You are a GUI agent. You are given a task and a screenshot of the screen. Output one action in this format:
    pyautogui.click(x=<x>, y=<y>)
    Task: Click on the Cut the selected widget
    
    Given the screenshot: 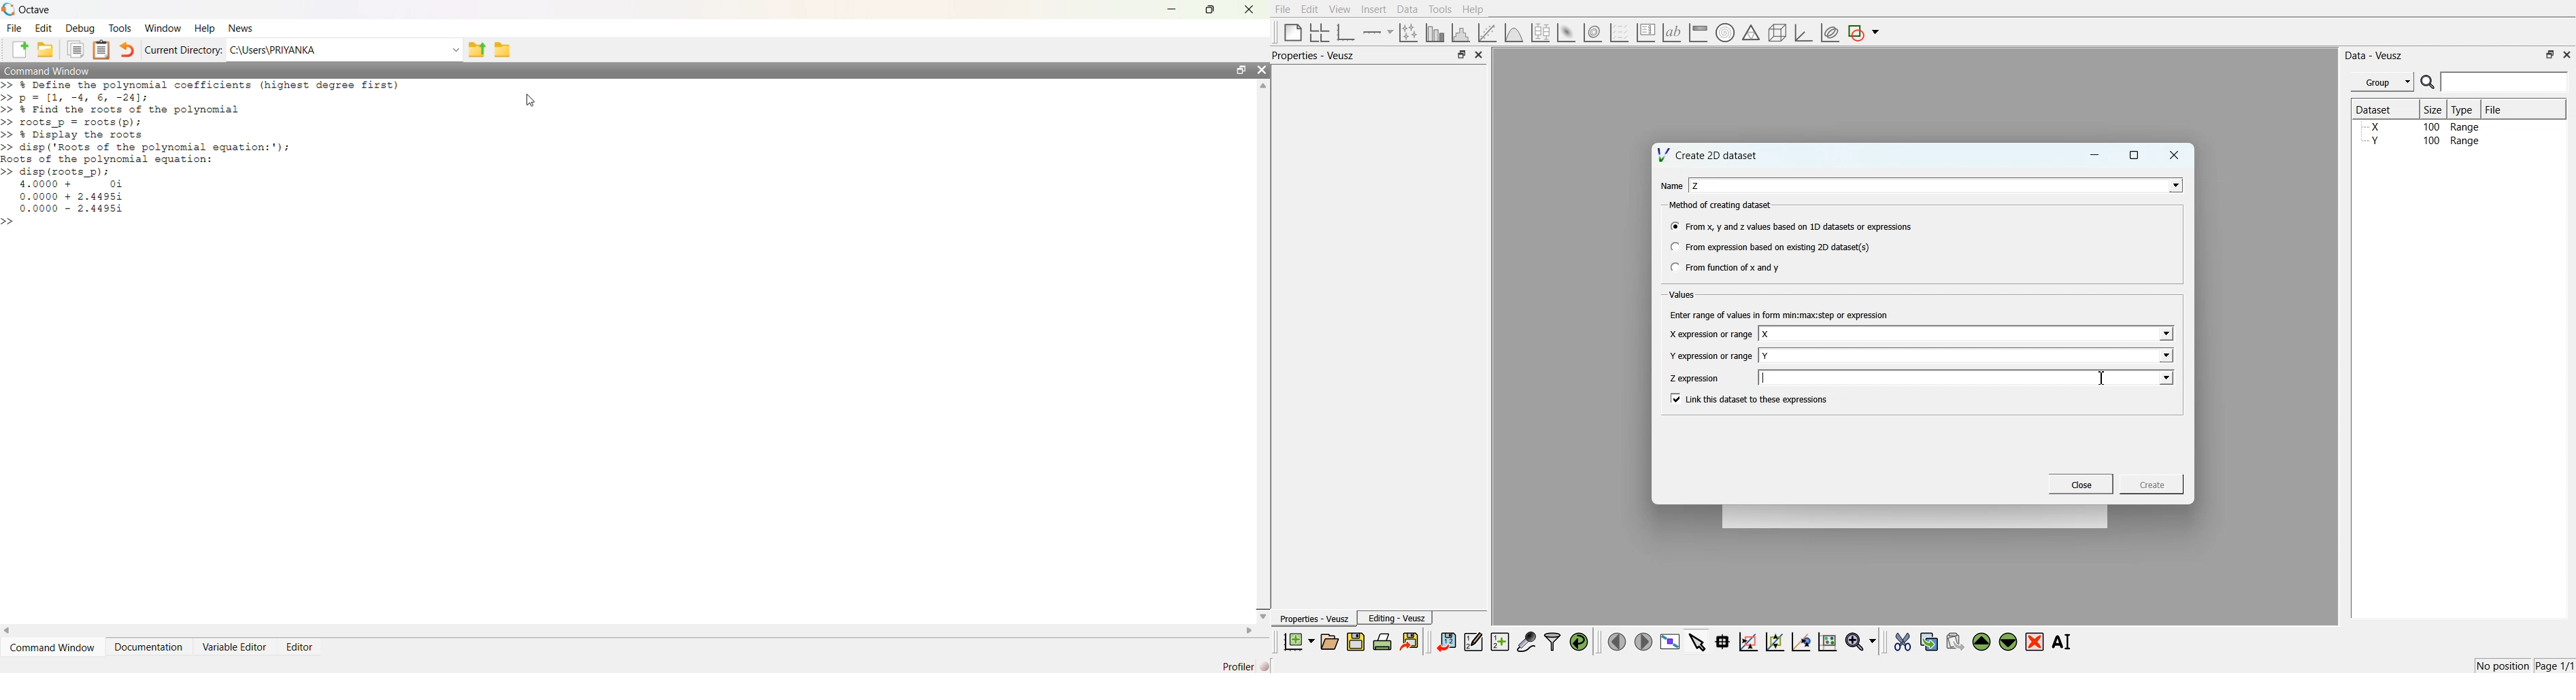 What is the action you would take?
    pyautogui.click(x=1903, y=642)
    